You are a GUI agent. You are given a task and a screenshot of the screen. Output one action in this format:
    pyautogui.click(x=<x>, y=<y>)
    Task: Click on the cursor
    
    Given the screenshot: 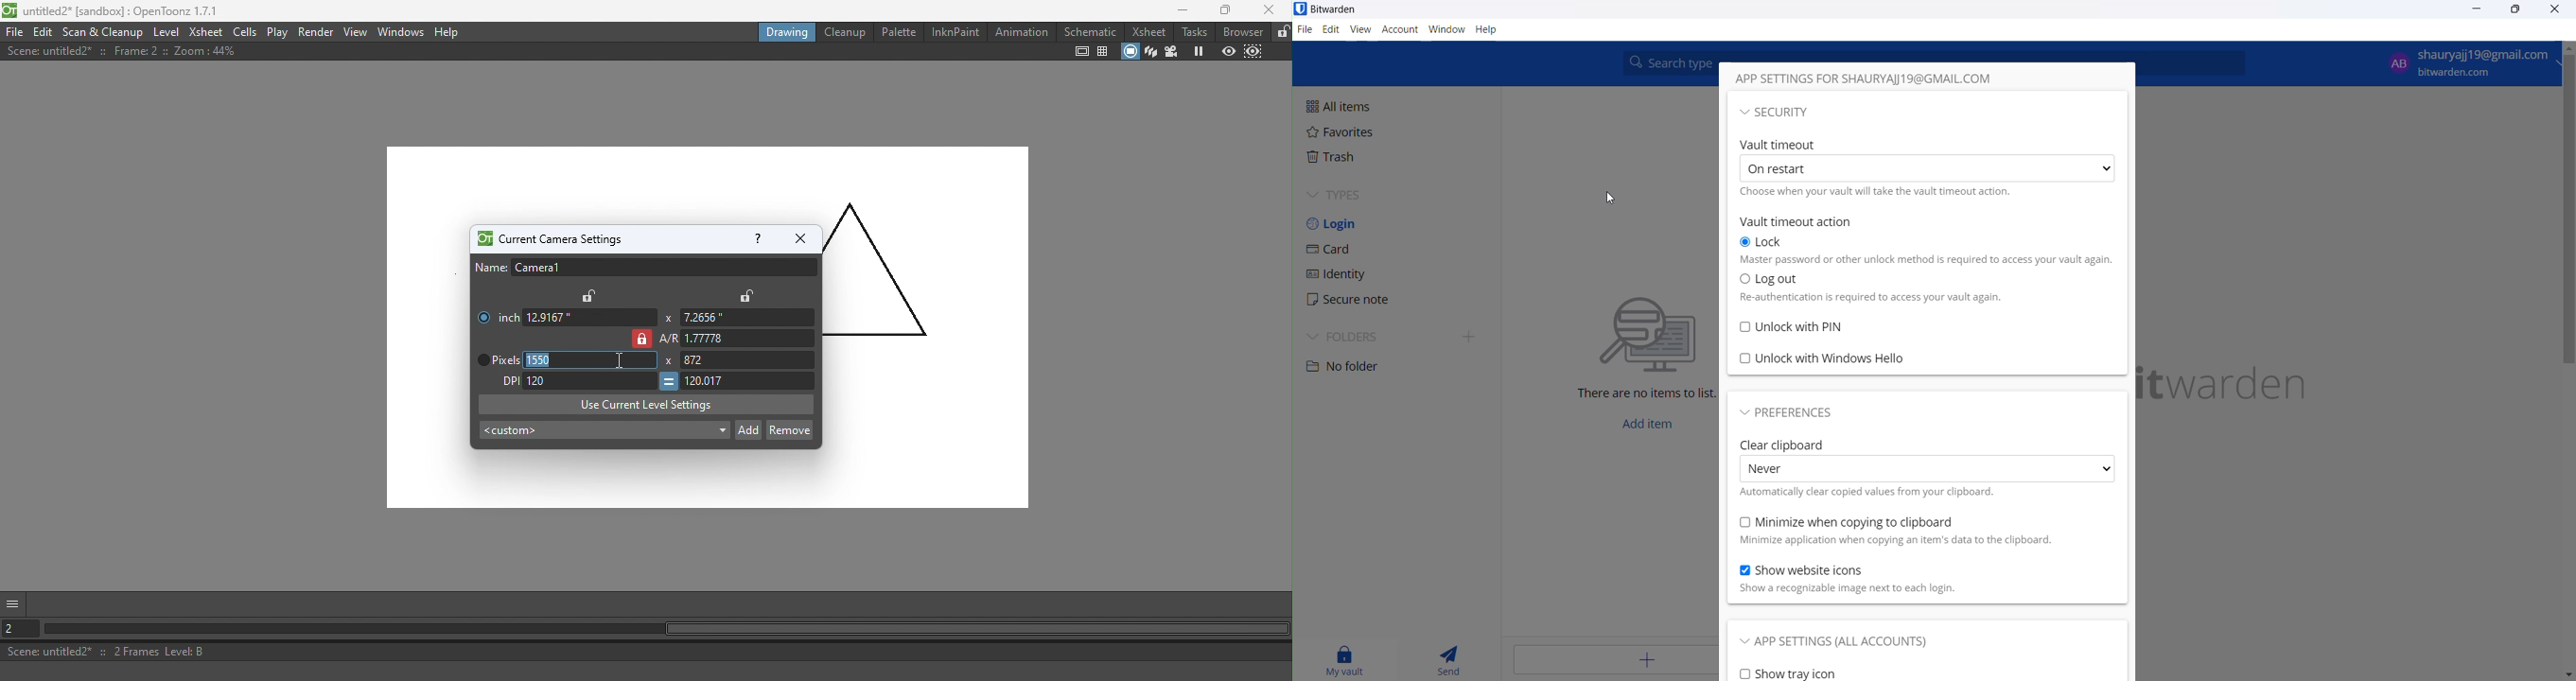 What is the action you would take?
    pyautogui.click(x=1617, y=201)
    